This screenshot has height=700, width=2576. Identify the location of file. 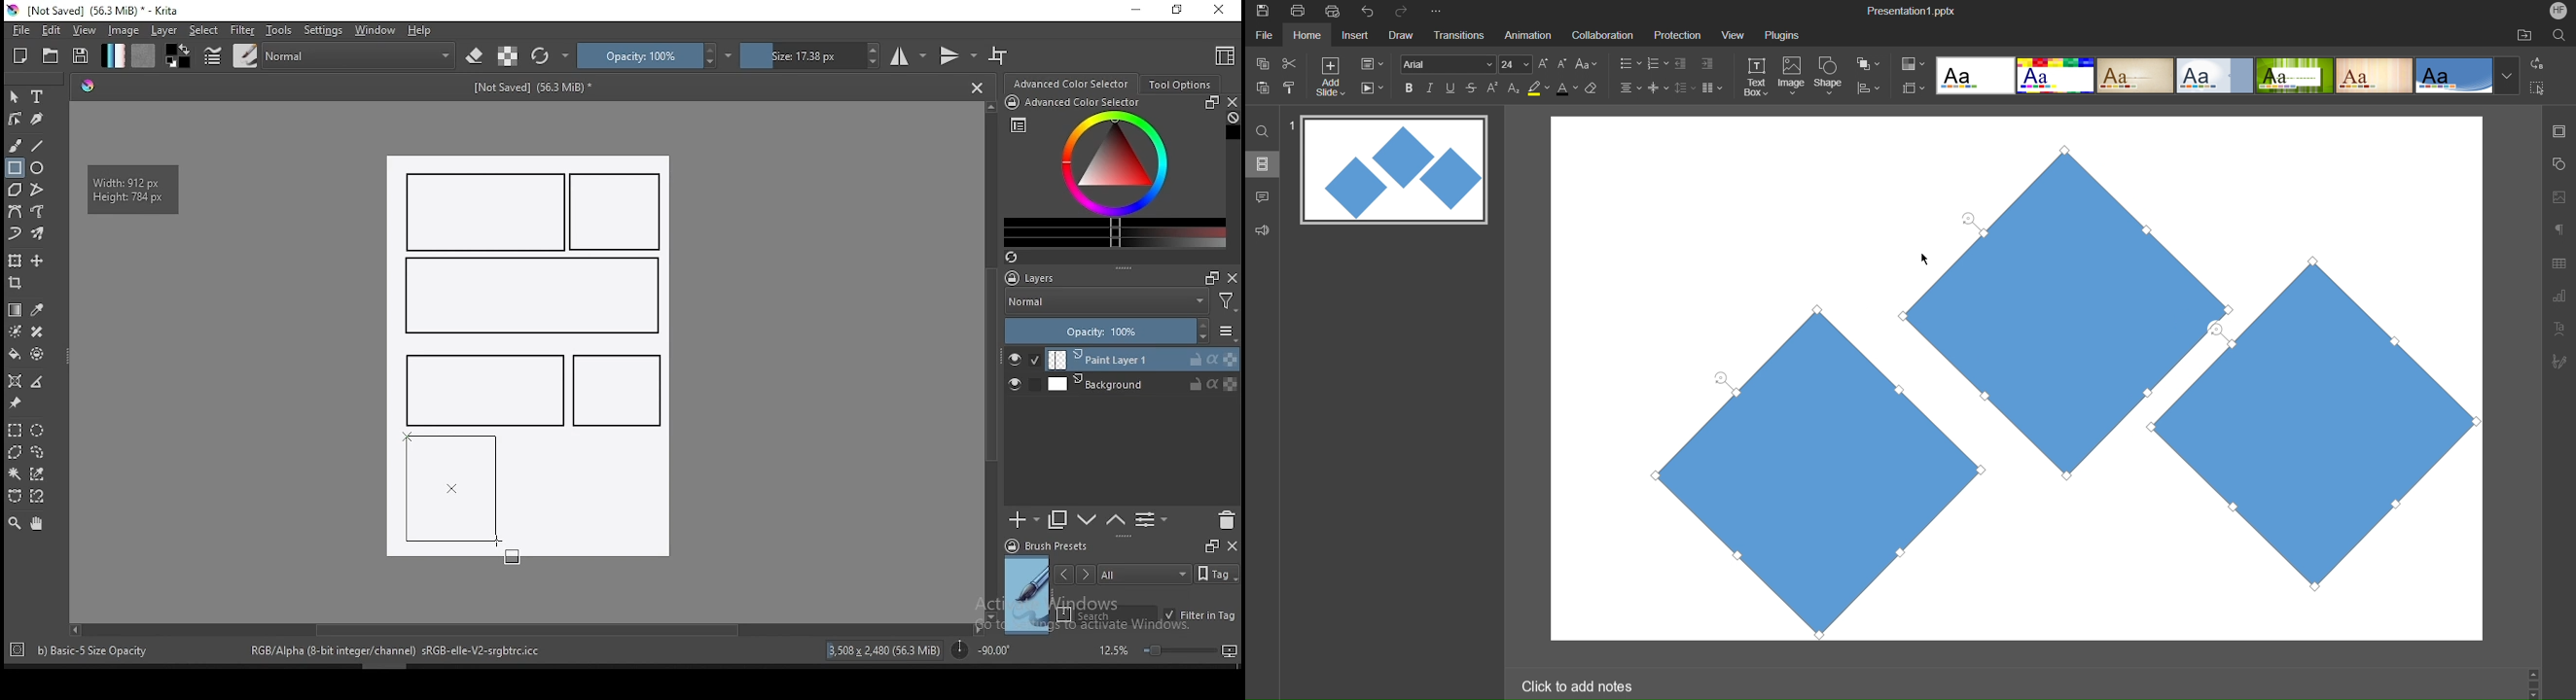
(20, 30).